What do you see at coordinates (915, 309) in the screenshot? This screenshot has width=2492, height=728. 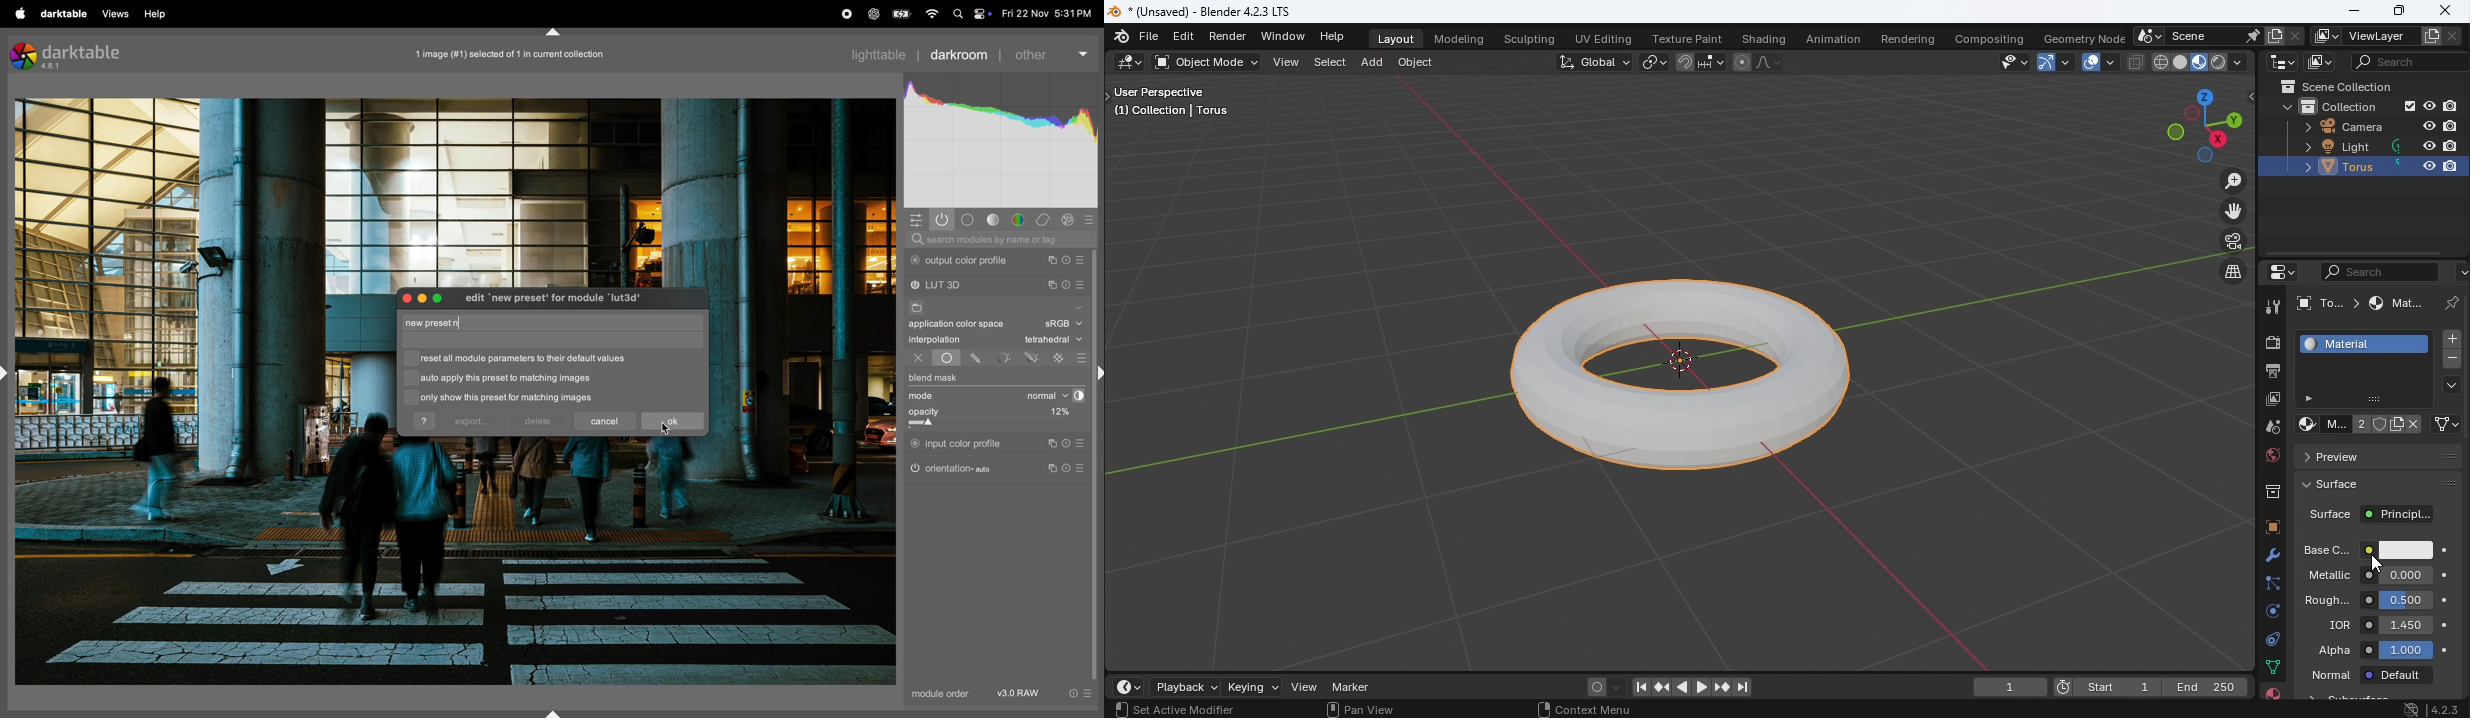 I see `file` at bounding box center [915, 309].